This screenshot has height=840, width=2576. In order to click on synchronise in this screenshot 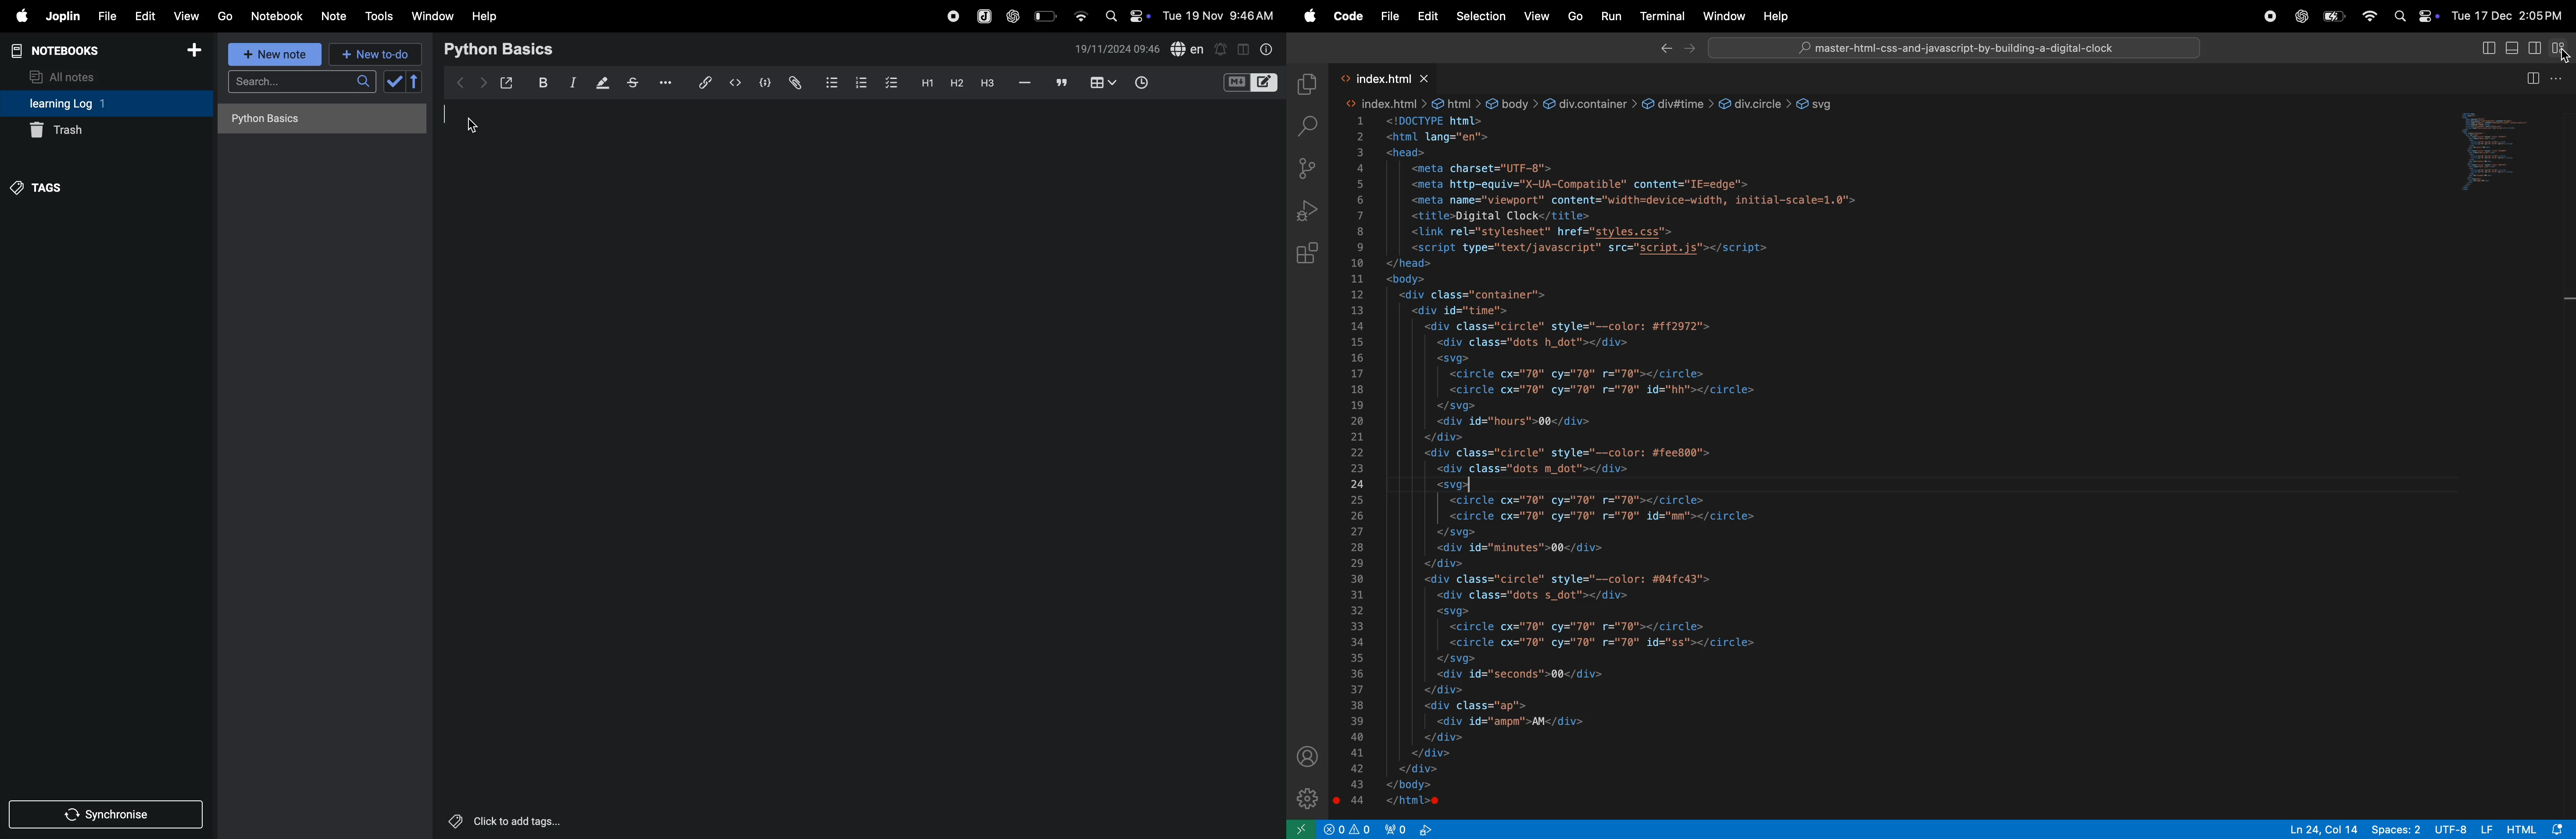, I will do `click(108, 815)`.